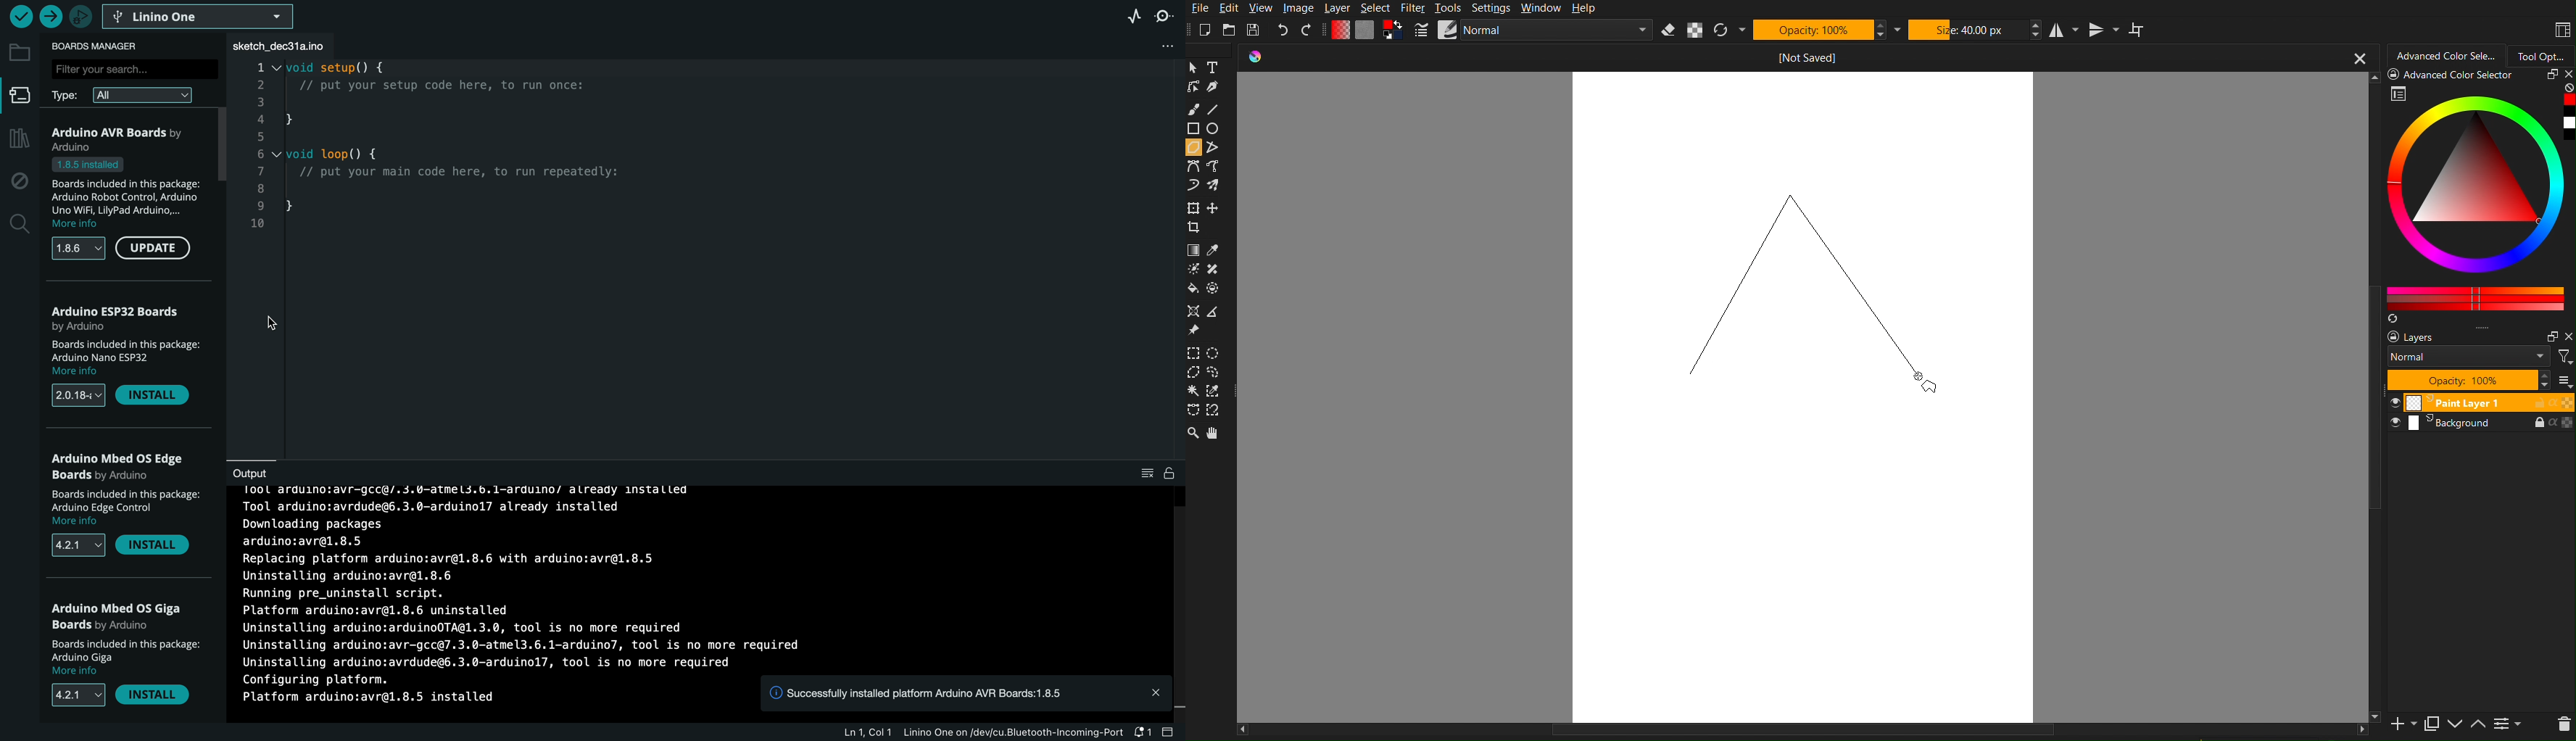 The height and width of the screenshot is (756, 2576). What do you see at coordinates (1194, 250) in the screenshot?
I see `draw a gradient` at bounding box center [1194, 250].